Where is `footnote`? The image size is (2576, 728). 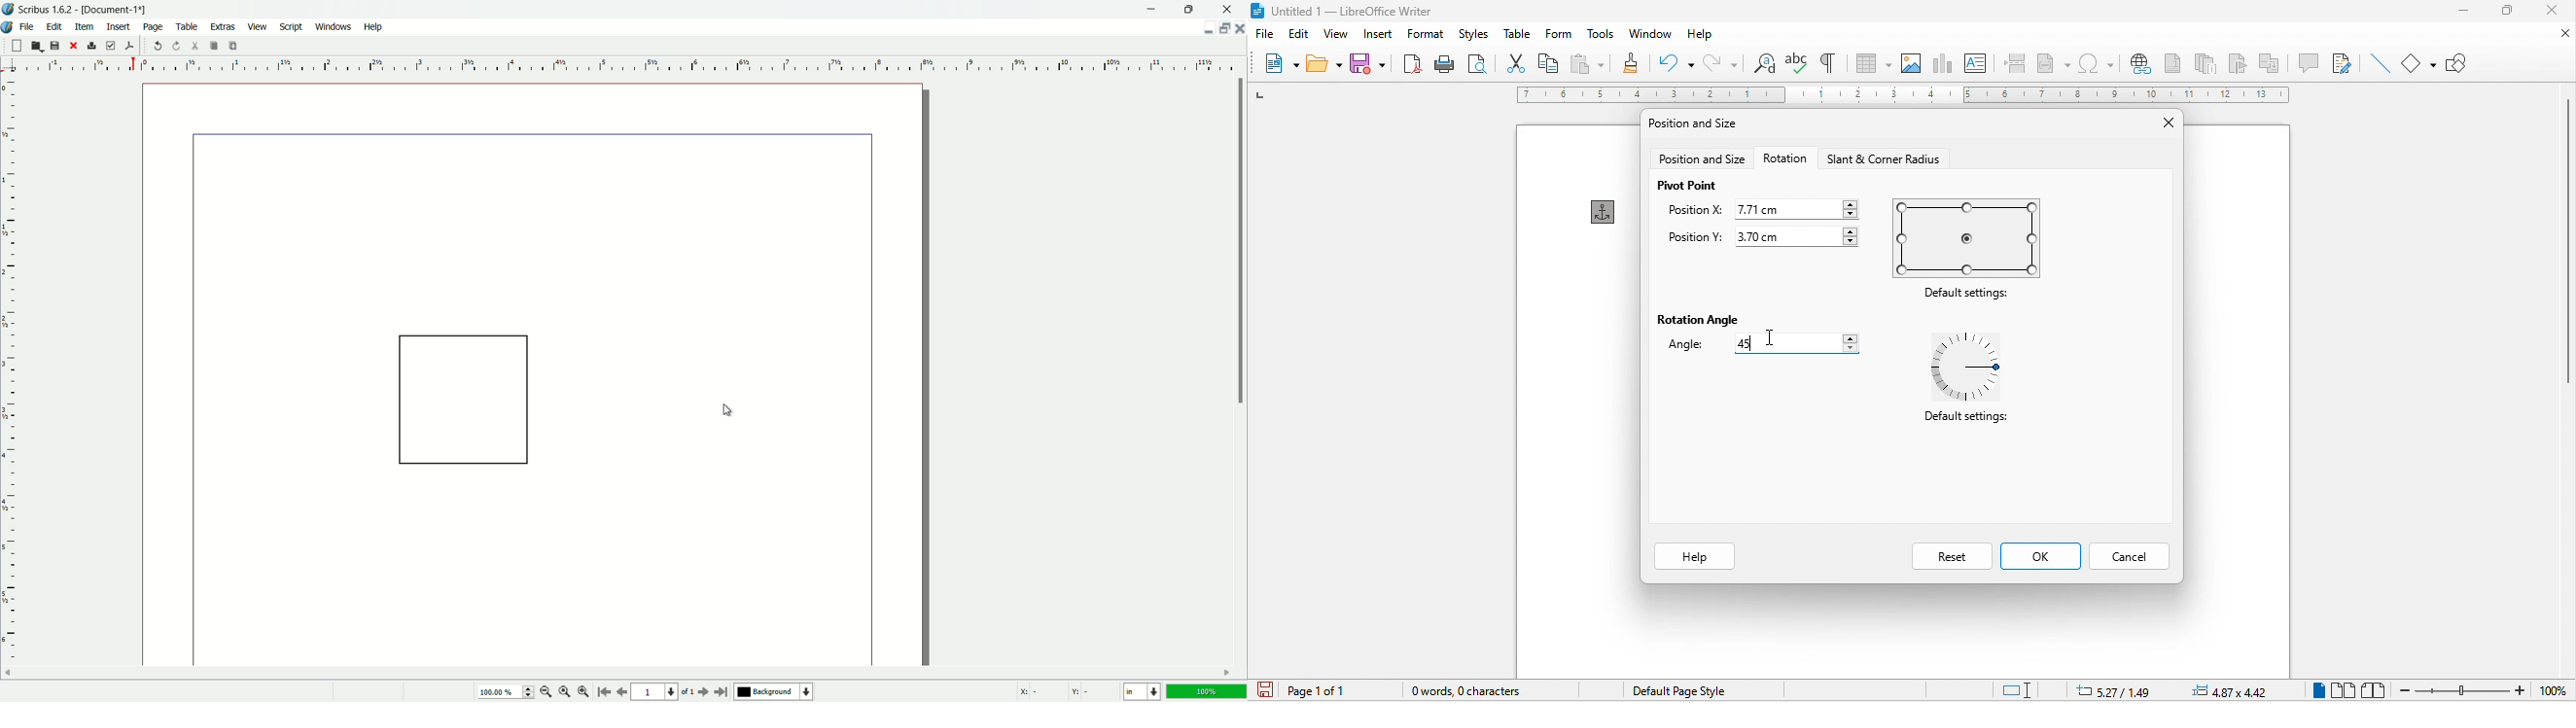 footnote is located at coordinates (2171, 62).